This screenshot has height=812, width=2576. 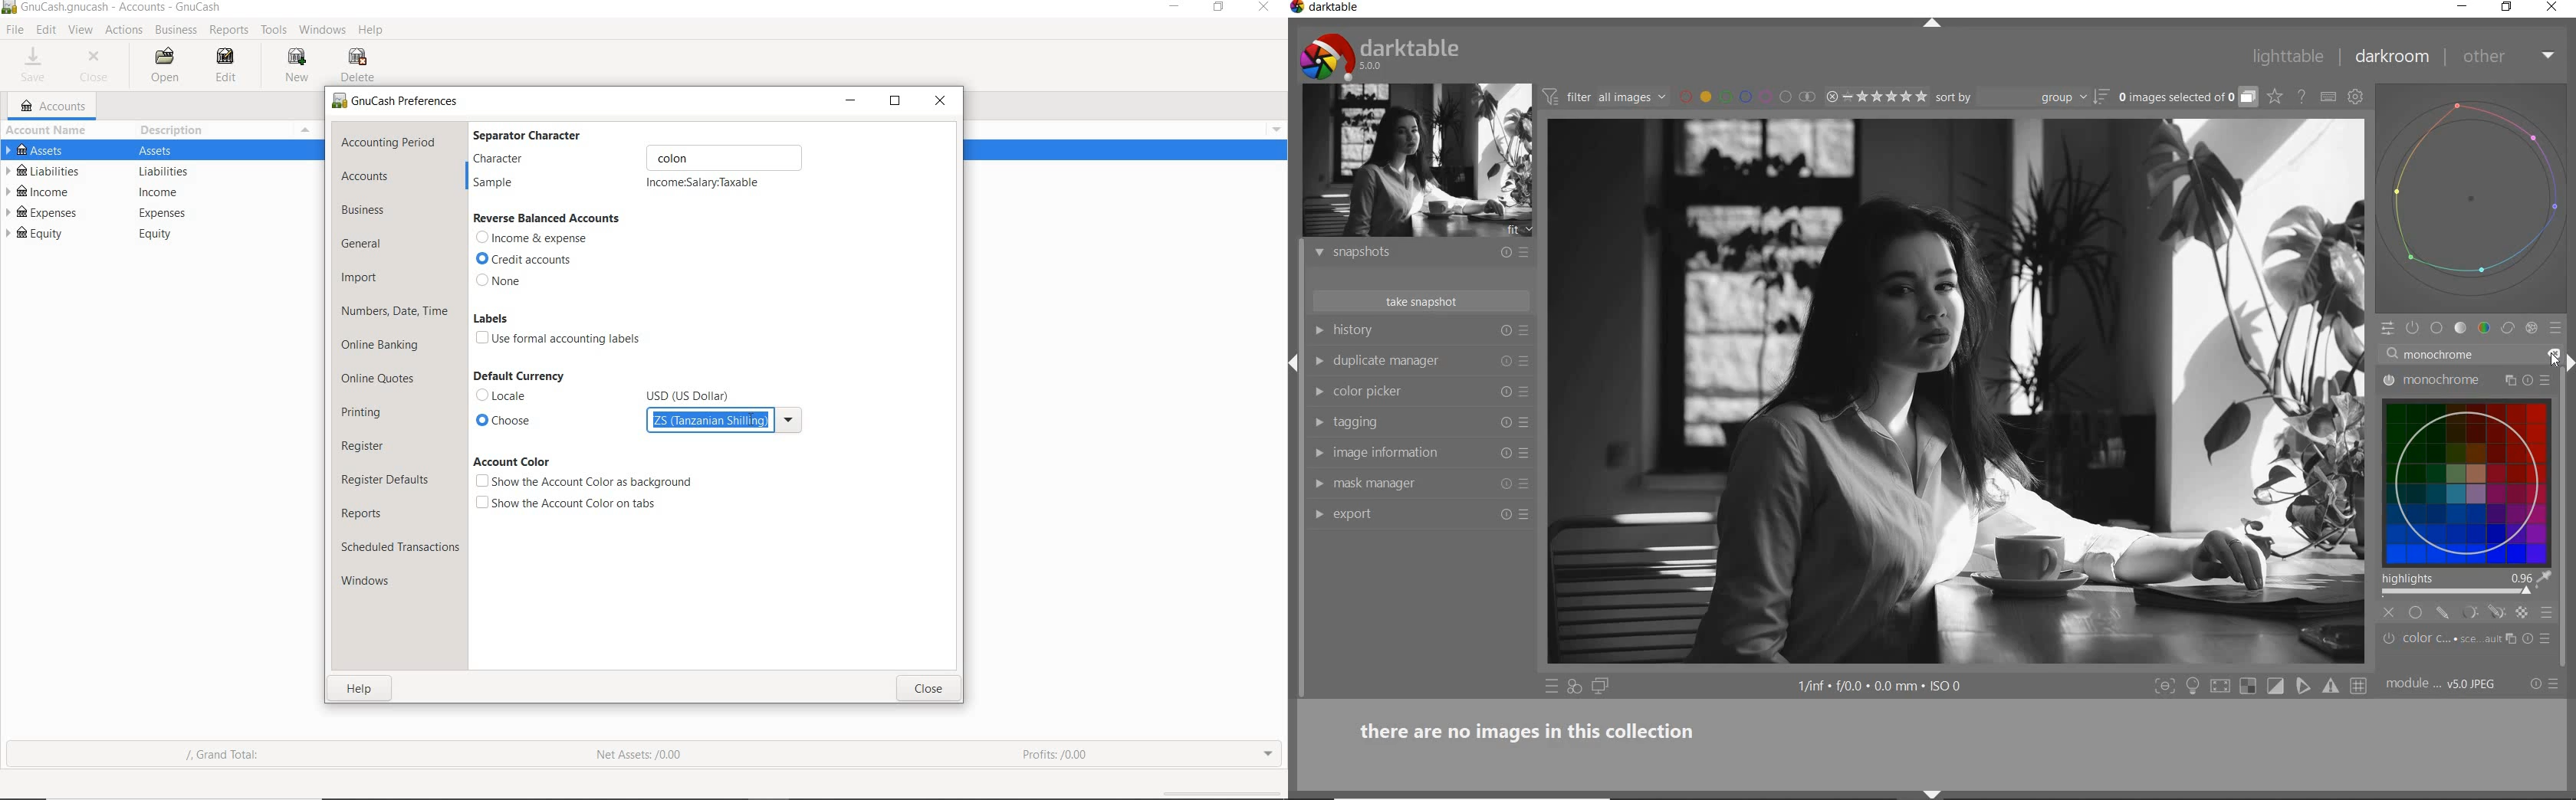 What do you see at coordinates (14, 31) in the screenshot?
I see `FILE` at bounding box center [14, 31].